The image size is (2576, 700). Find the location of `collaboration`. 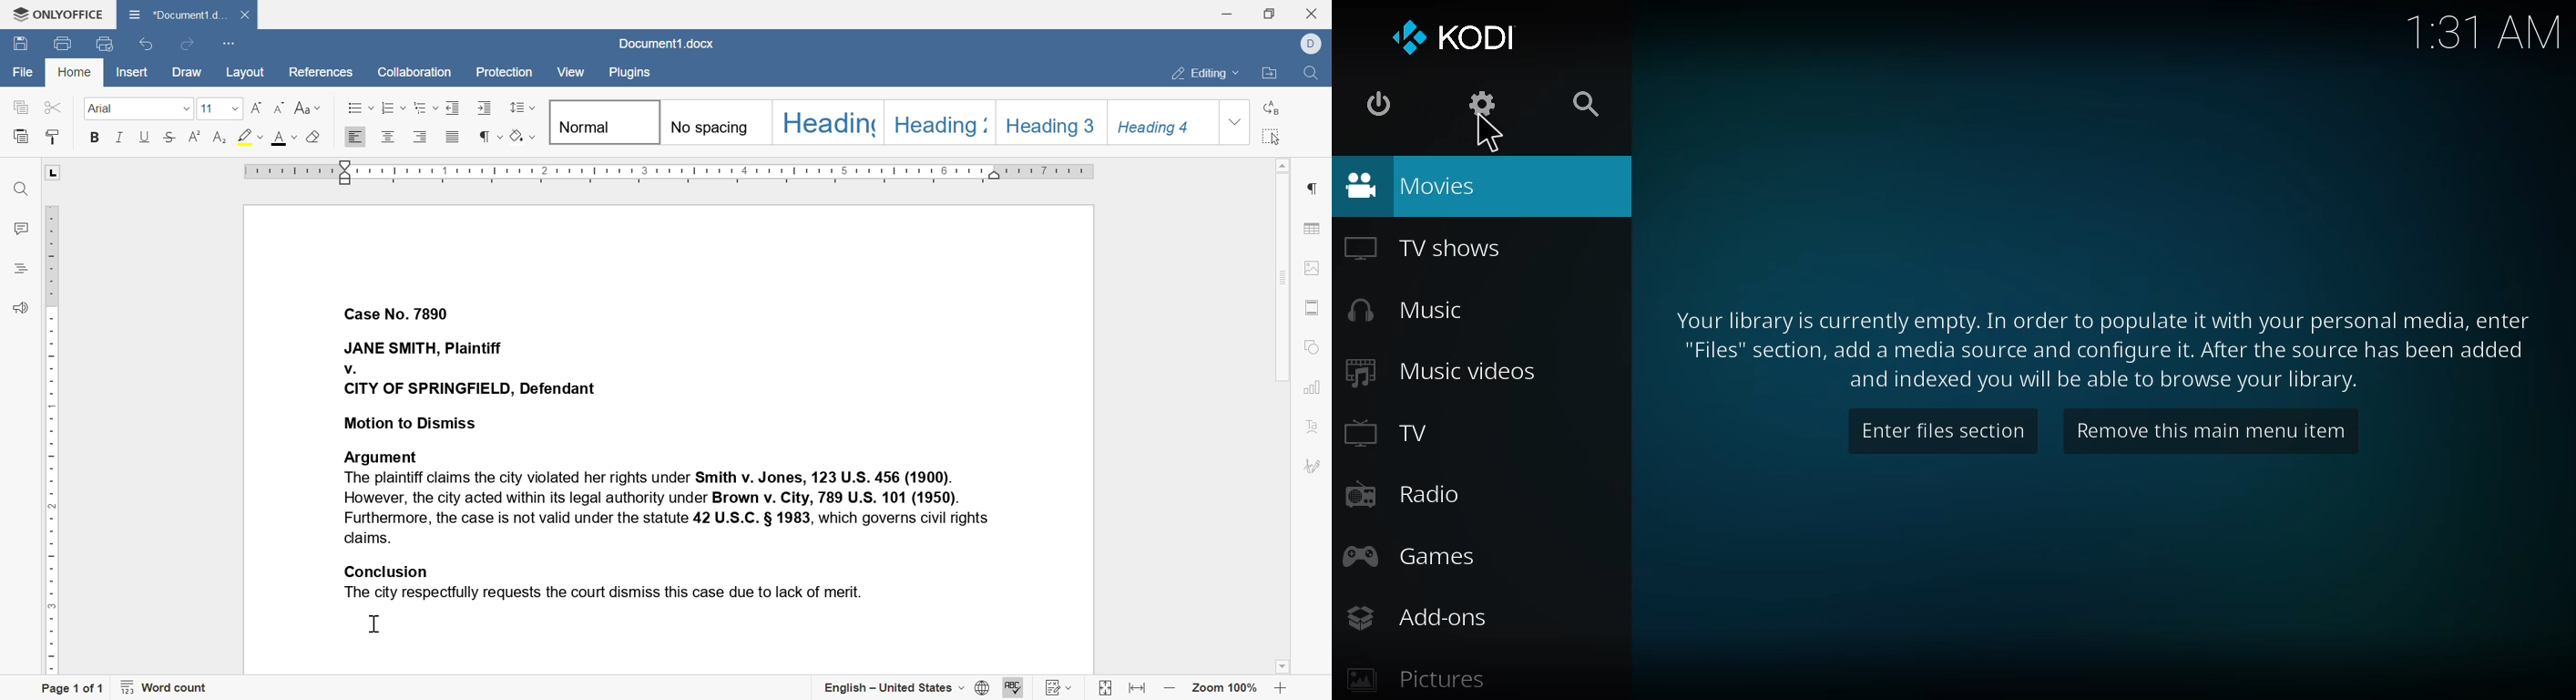

collaboration is located at coordinates (416, 75).